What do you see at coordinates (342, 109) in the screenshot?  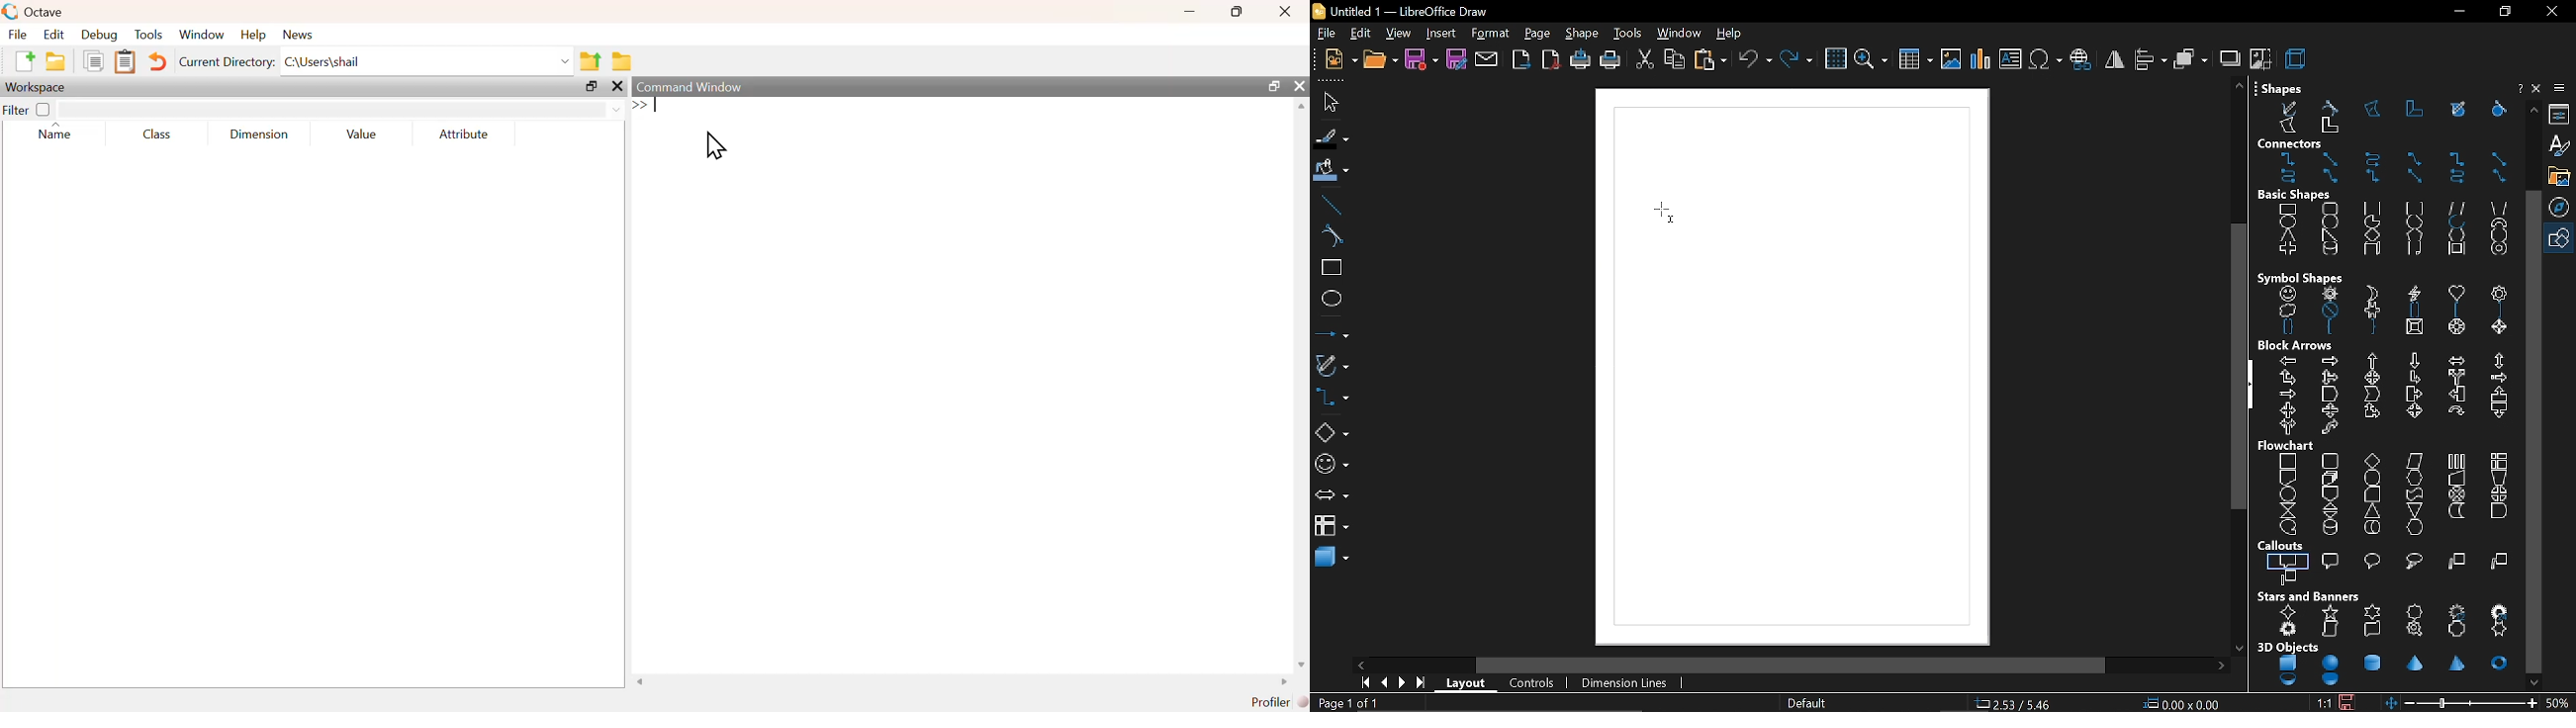 I see `filter` at bounding box center [342, 109].